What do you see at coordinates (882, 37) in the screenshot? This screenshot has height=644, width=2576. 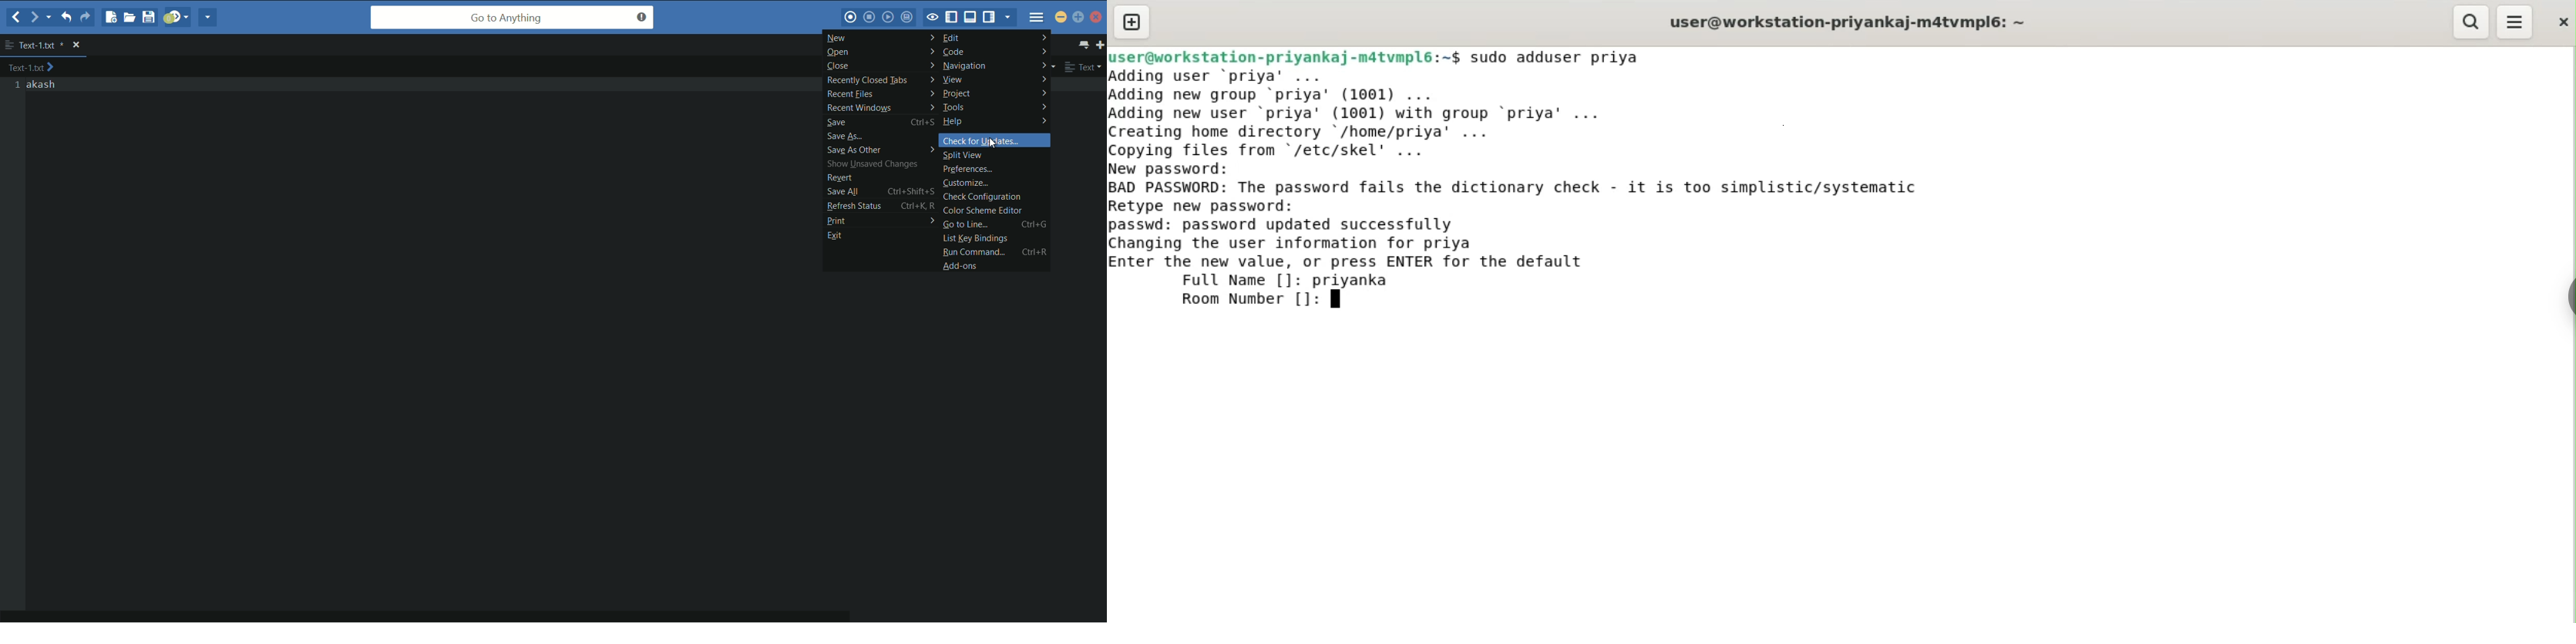 I see `new` at bounding box center [882, 37].